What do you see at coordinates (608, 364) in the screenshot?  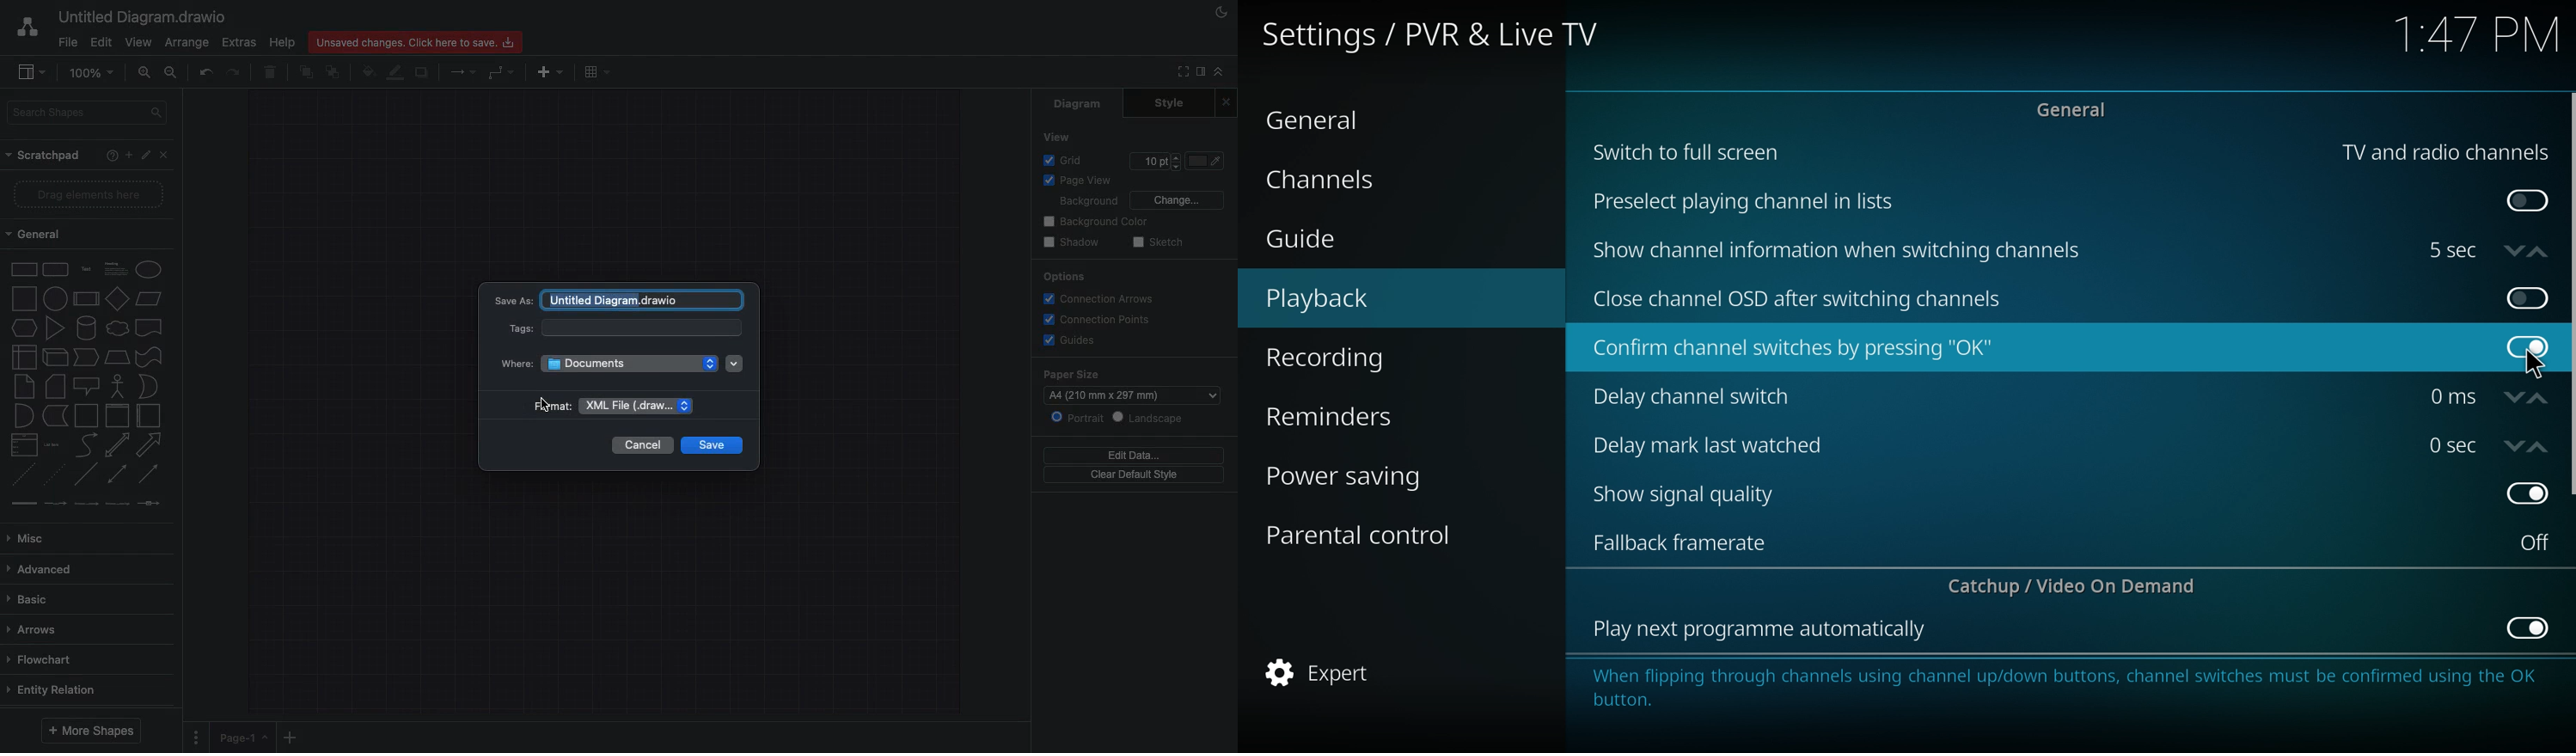 I see `Where` at bounding box center [608, 364].